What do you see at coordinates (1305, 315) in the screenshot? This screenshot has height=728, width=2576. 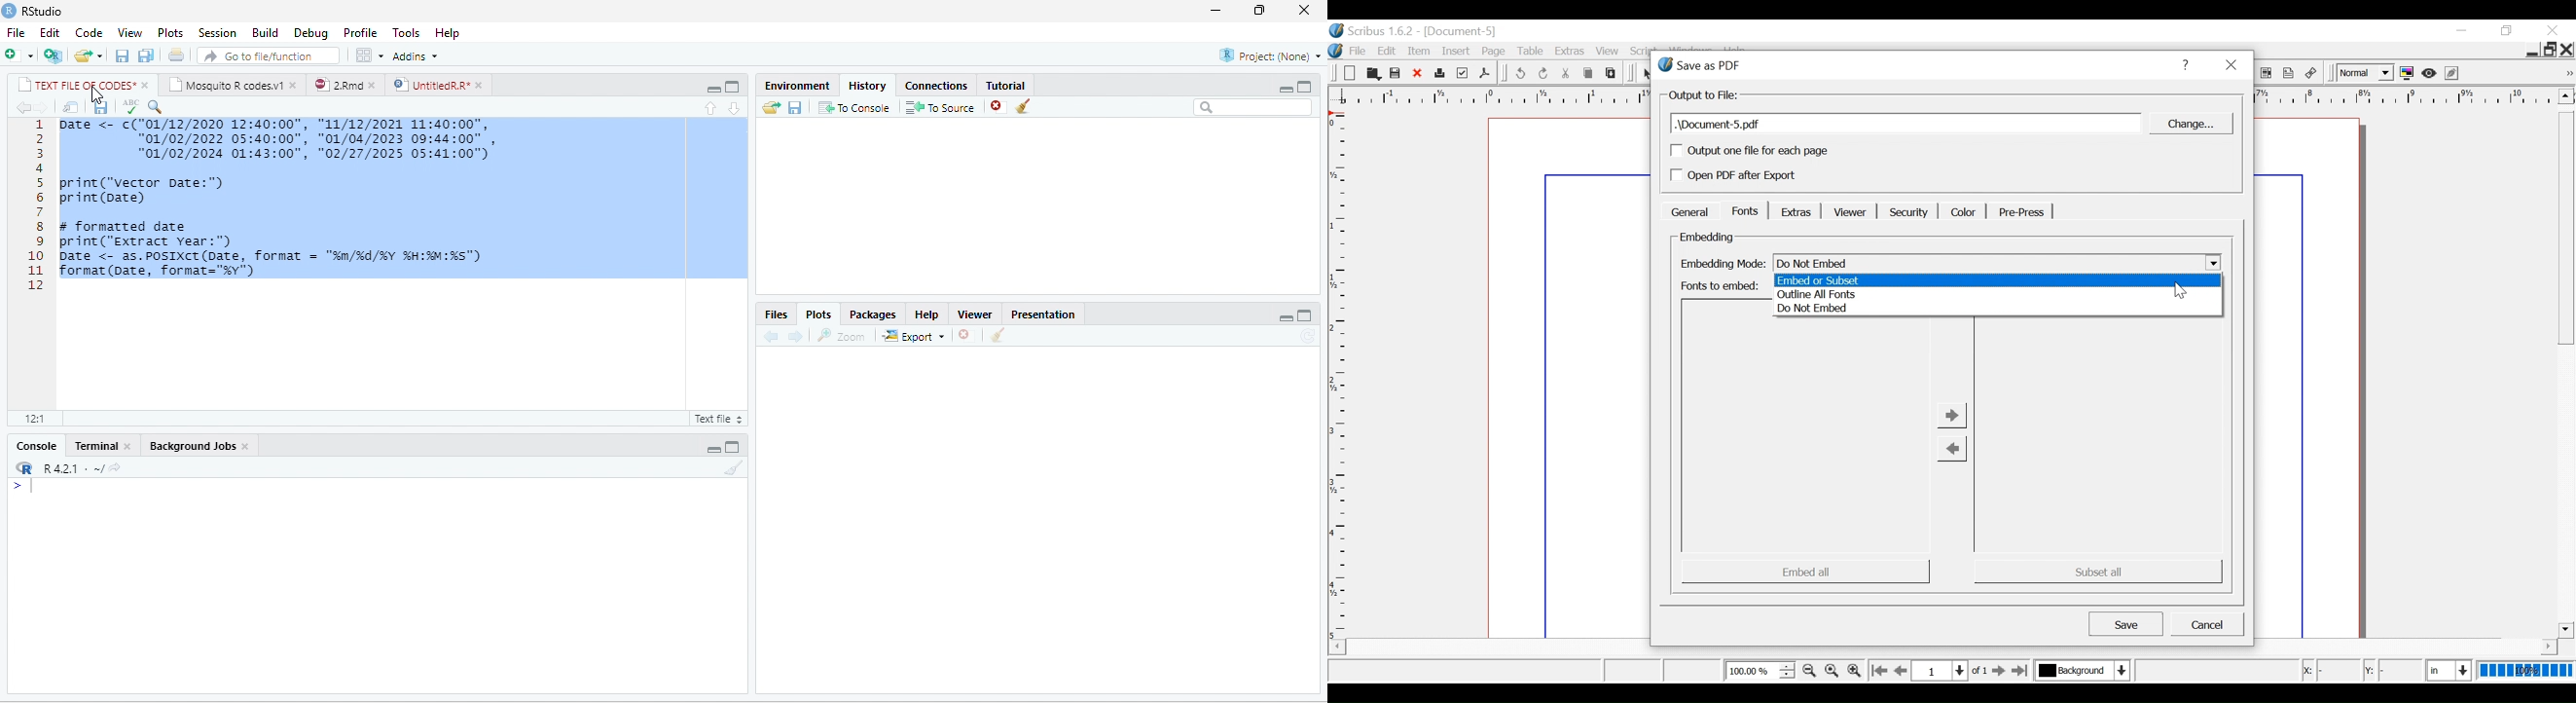 I see `maximize` at bounding box center [1305, 315].